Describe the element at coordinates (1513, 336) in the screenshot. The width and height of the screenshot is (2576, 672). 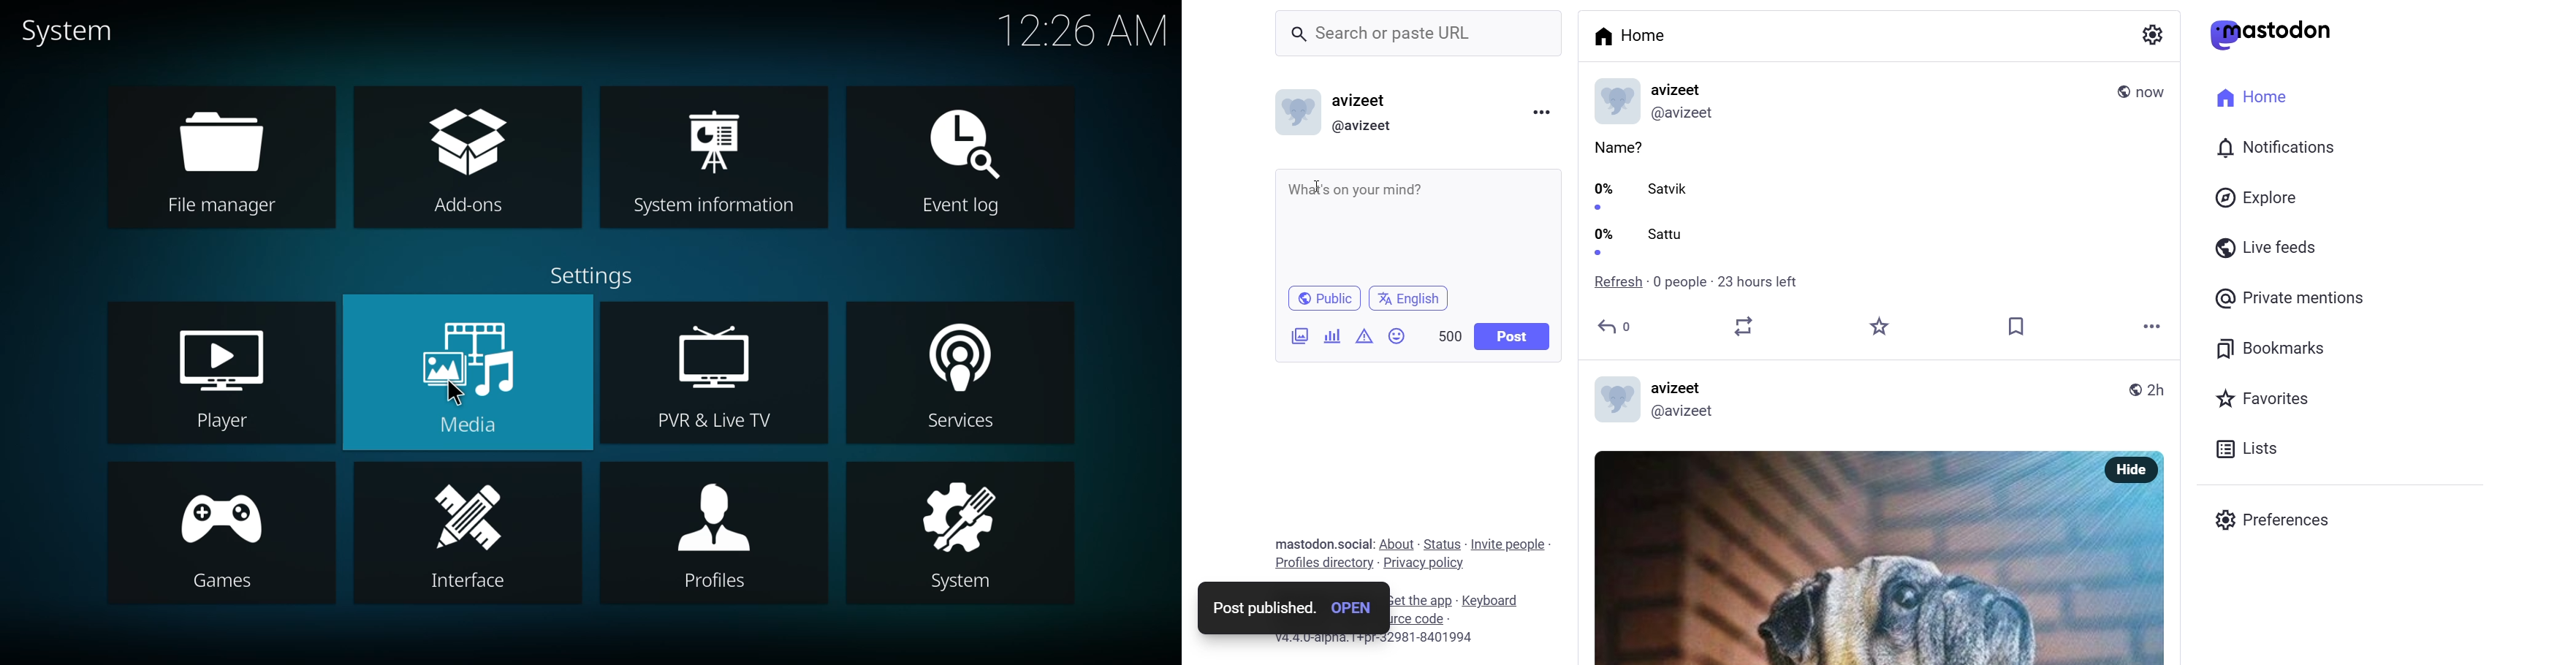
I see `post` at that location.